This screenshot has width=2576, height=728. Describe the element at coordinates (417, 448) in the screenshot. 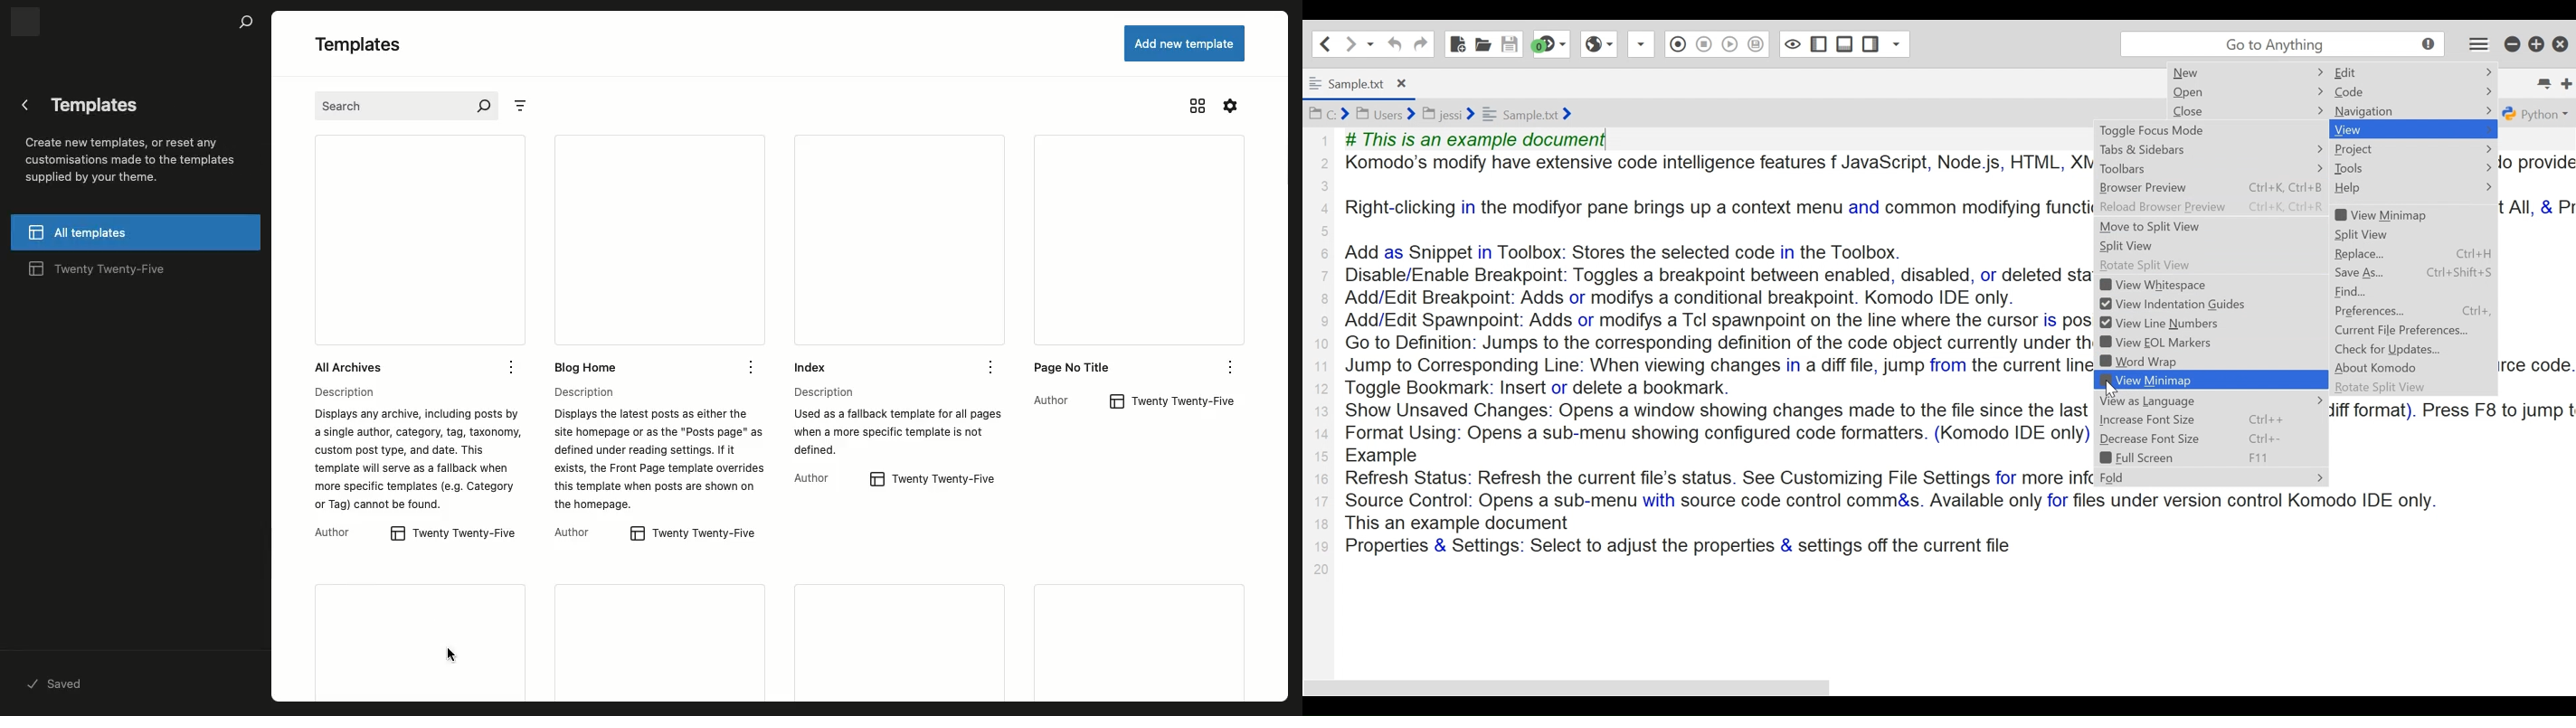

I see `Description` at that location.